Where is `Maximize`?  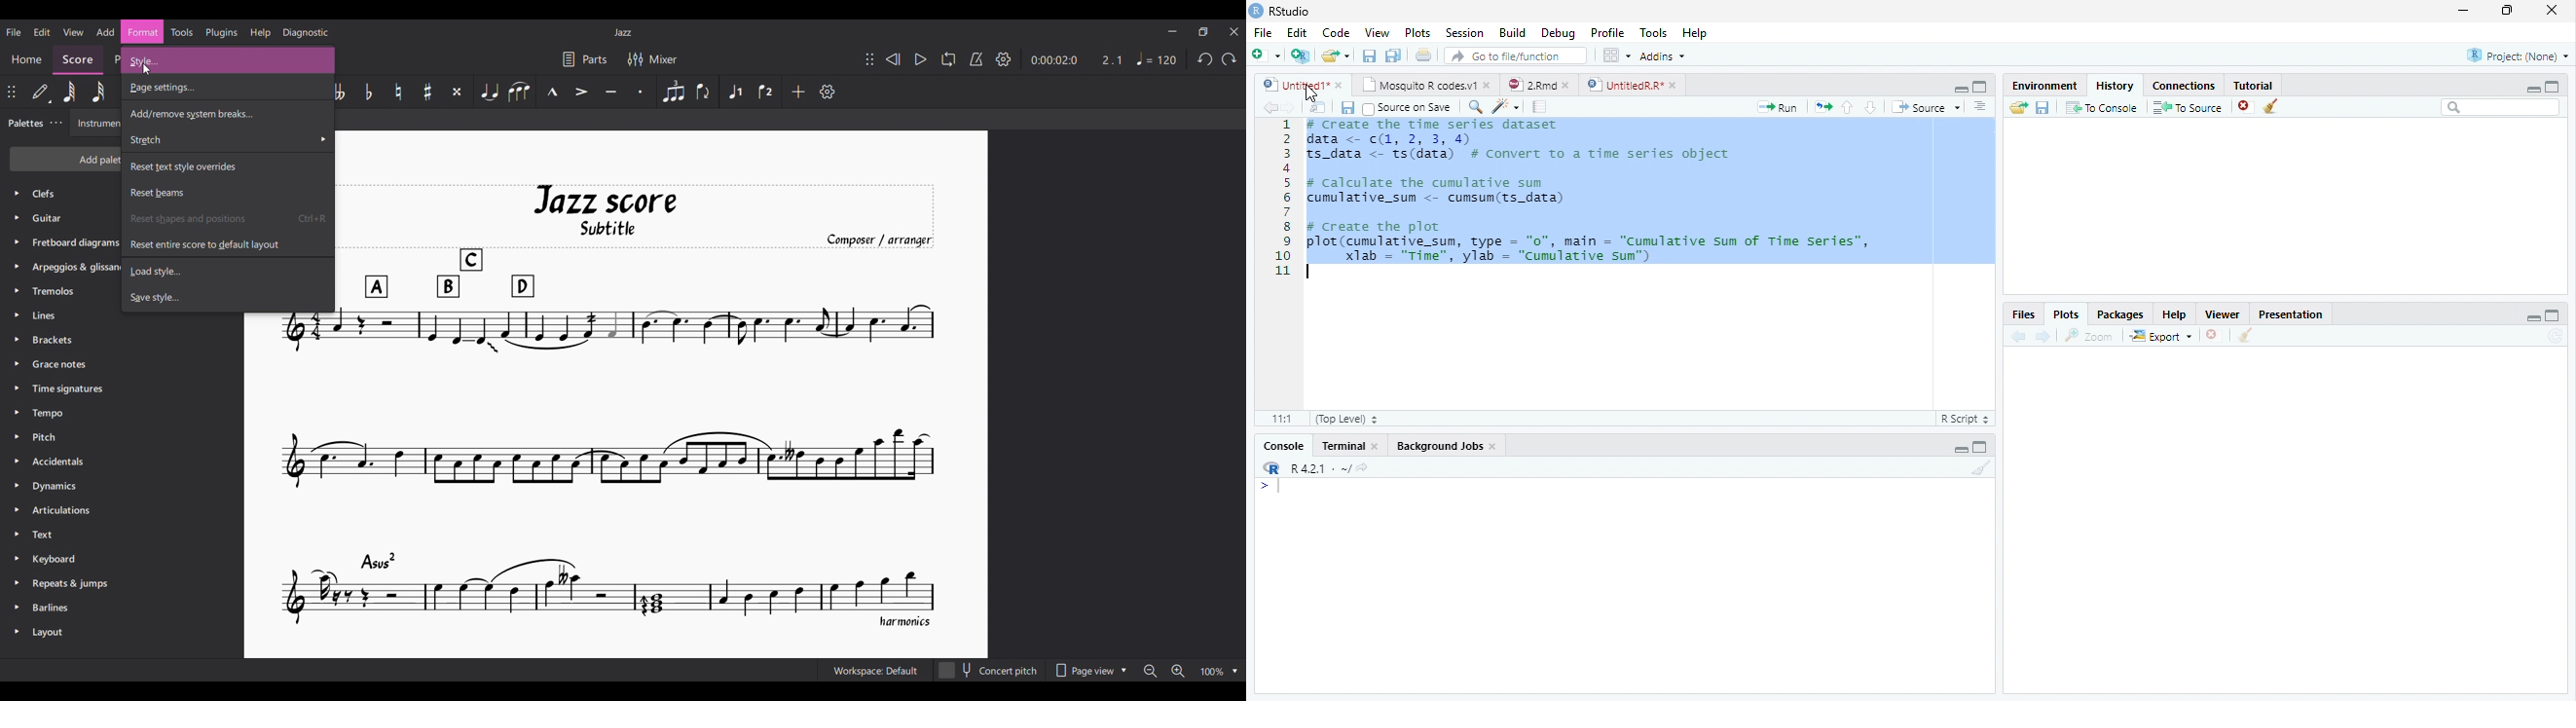
Maximize is located at coordinates (1981, 89).